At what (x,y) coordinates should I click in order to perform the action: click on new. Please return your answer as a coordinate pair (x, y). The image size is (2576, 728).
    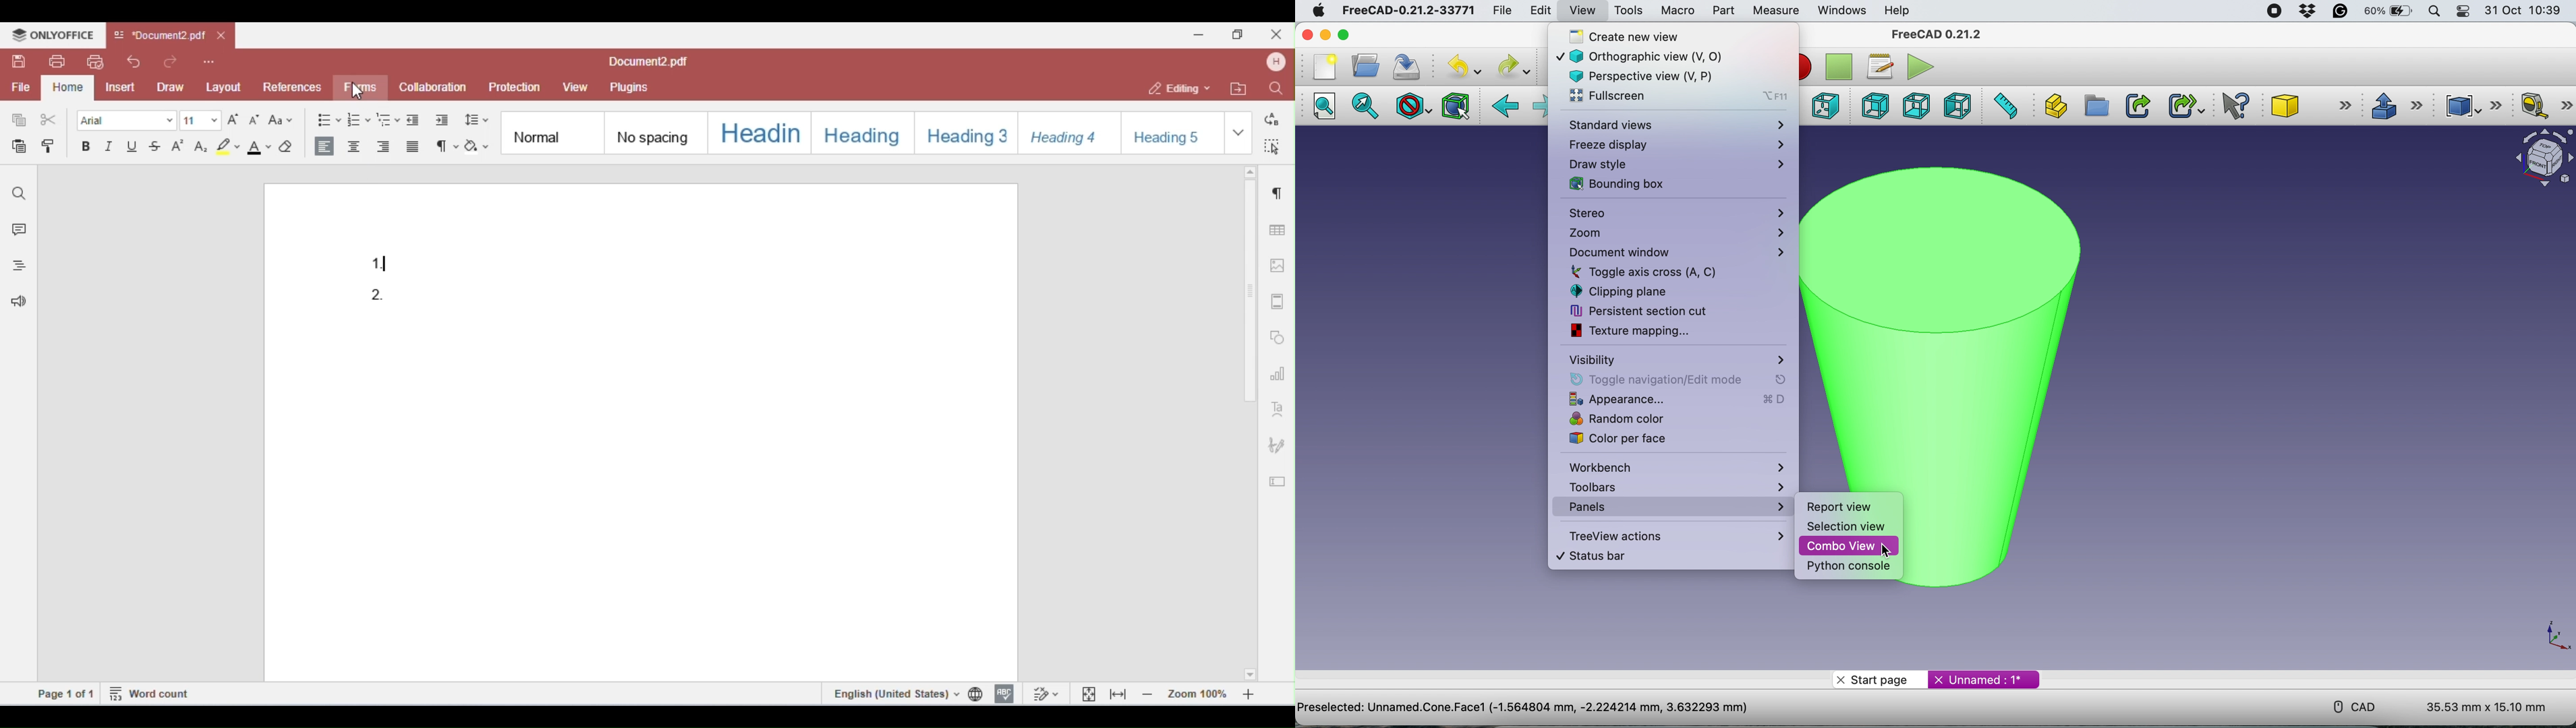
    Looking at the image, I should click on (1322, 66).